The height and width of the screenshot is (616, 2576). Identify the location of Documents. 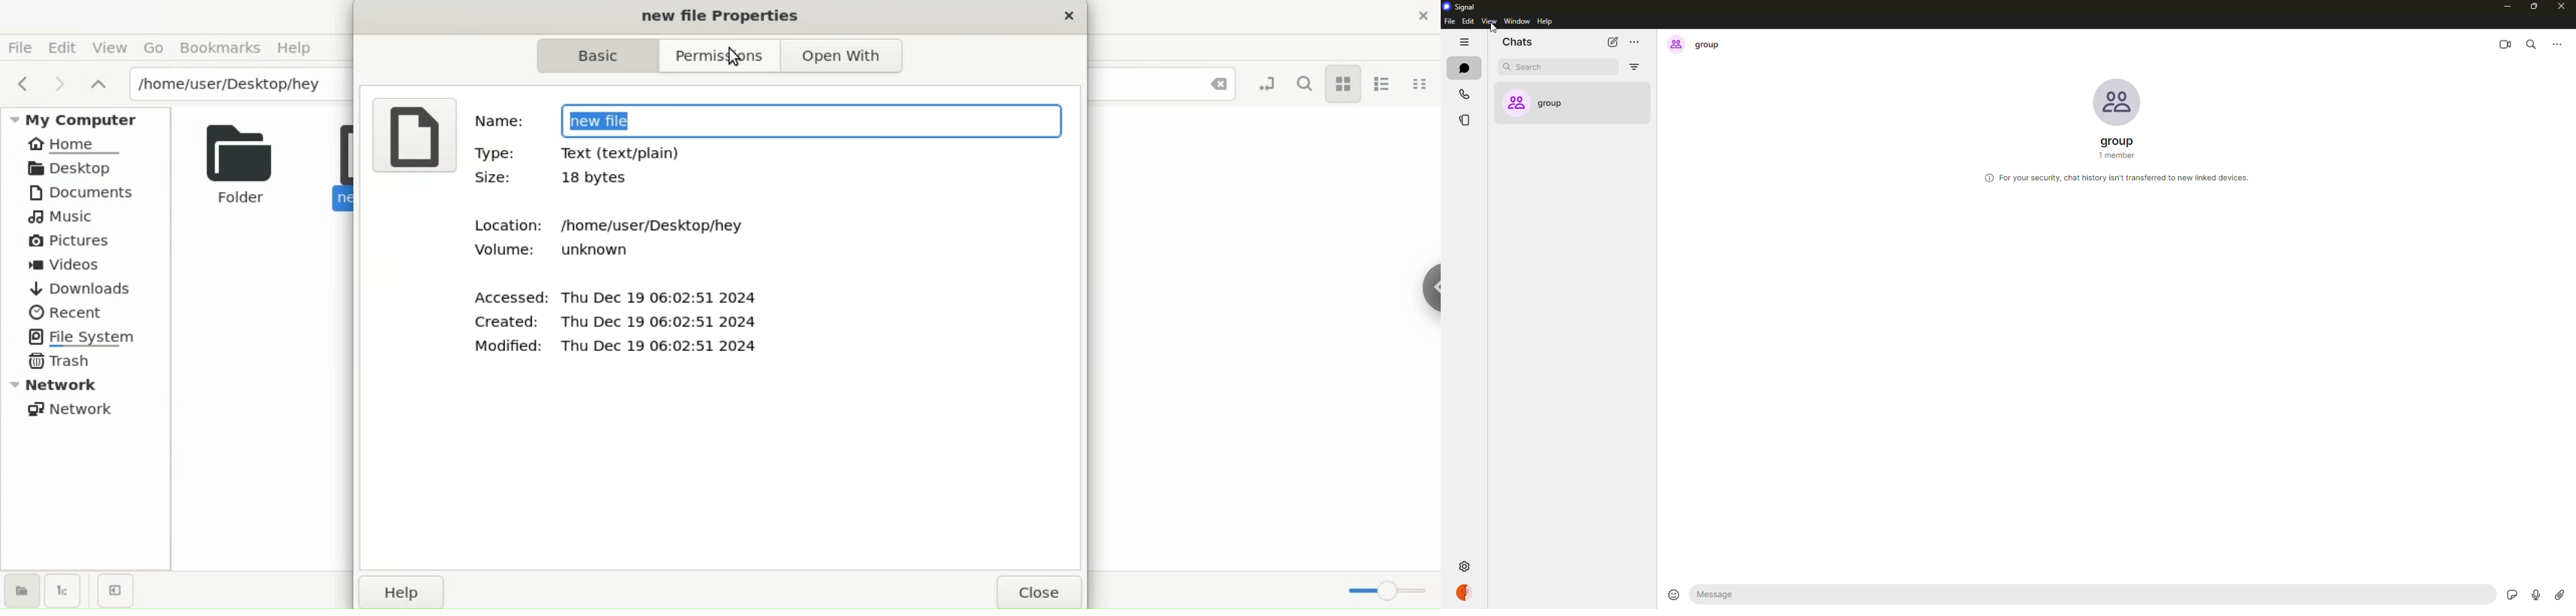
(89, 192).